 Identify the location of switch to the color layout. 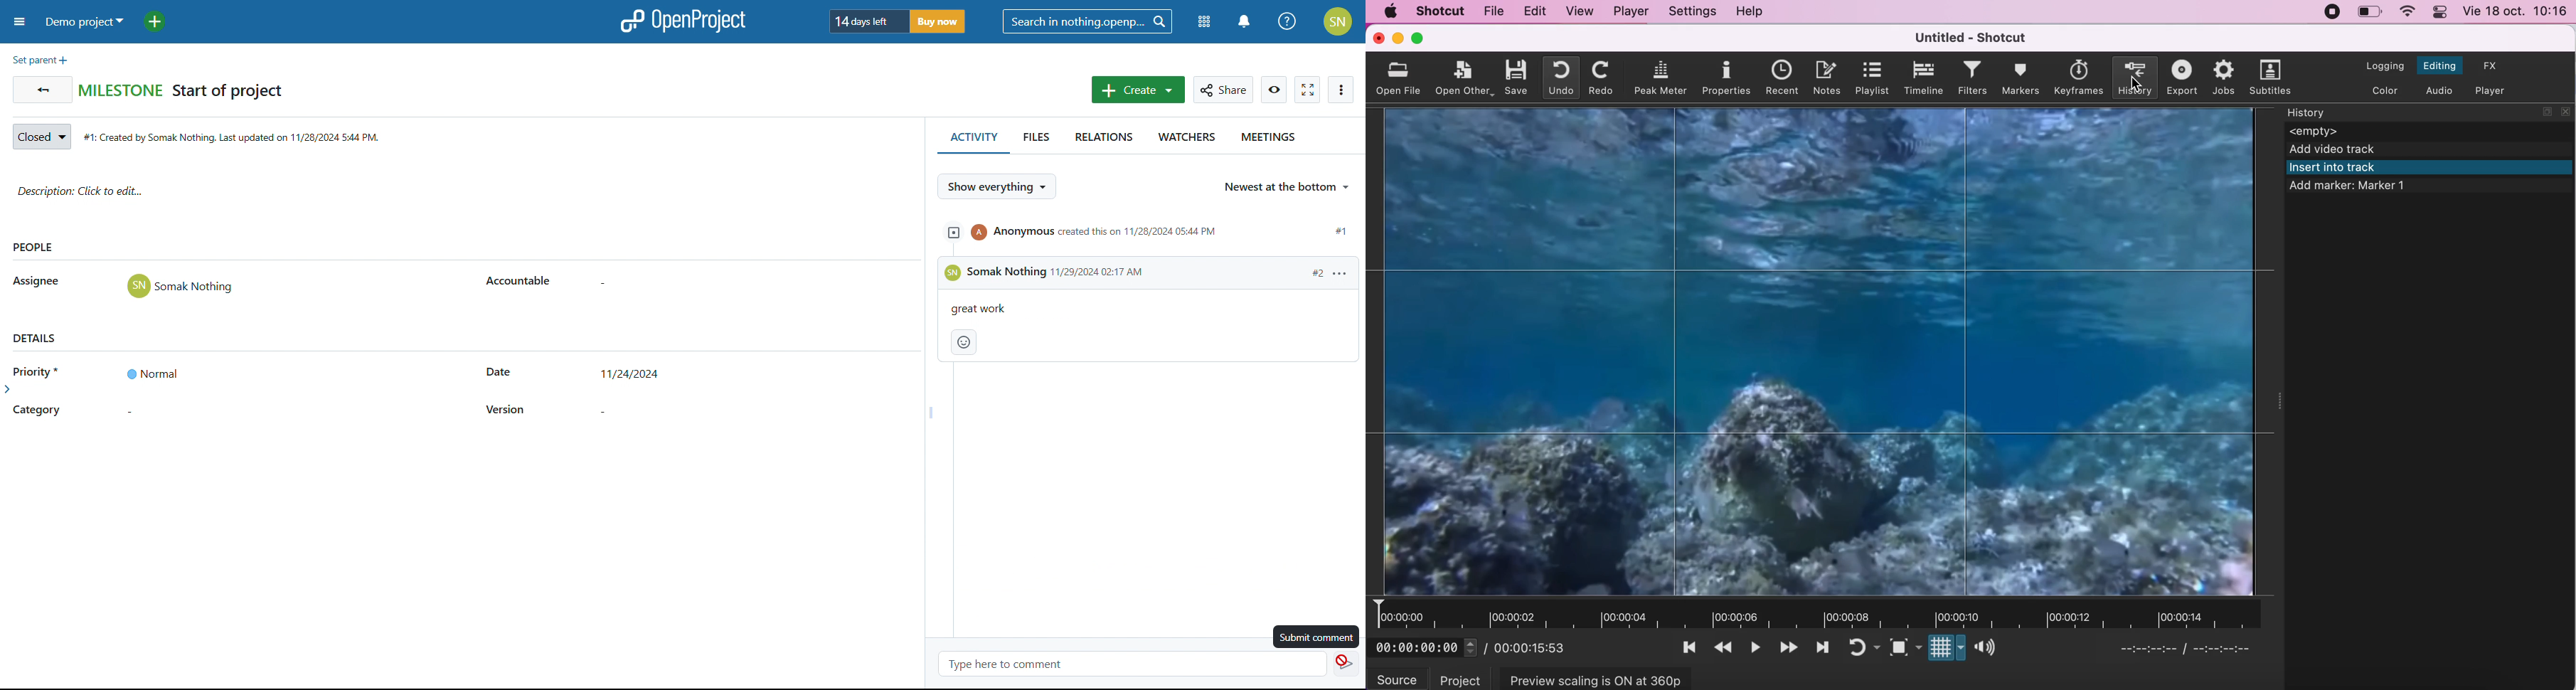
(2383, 91).